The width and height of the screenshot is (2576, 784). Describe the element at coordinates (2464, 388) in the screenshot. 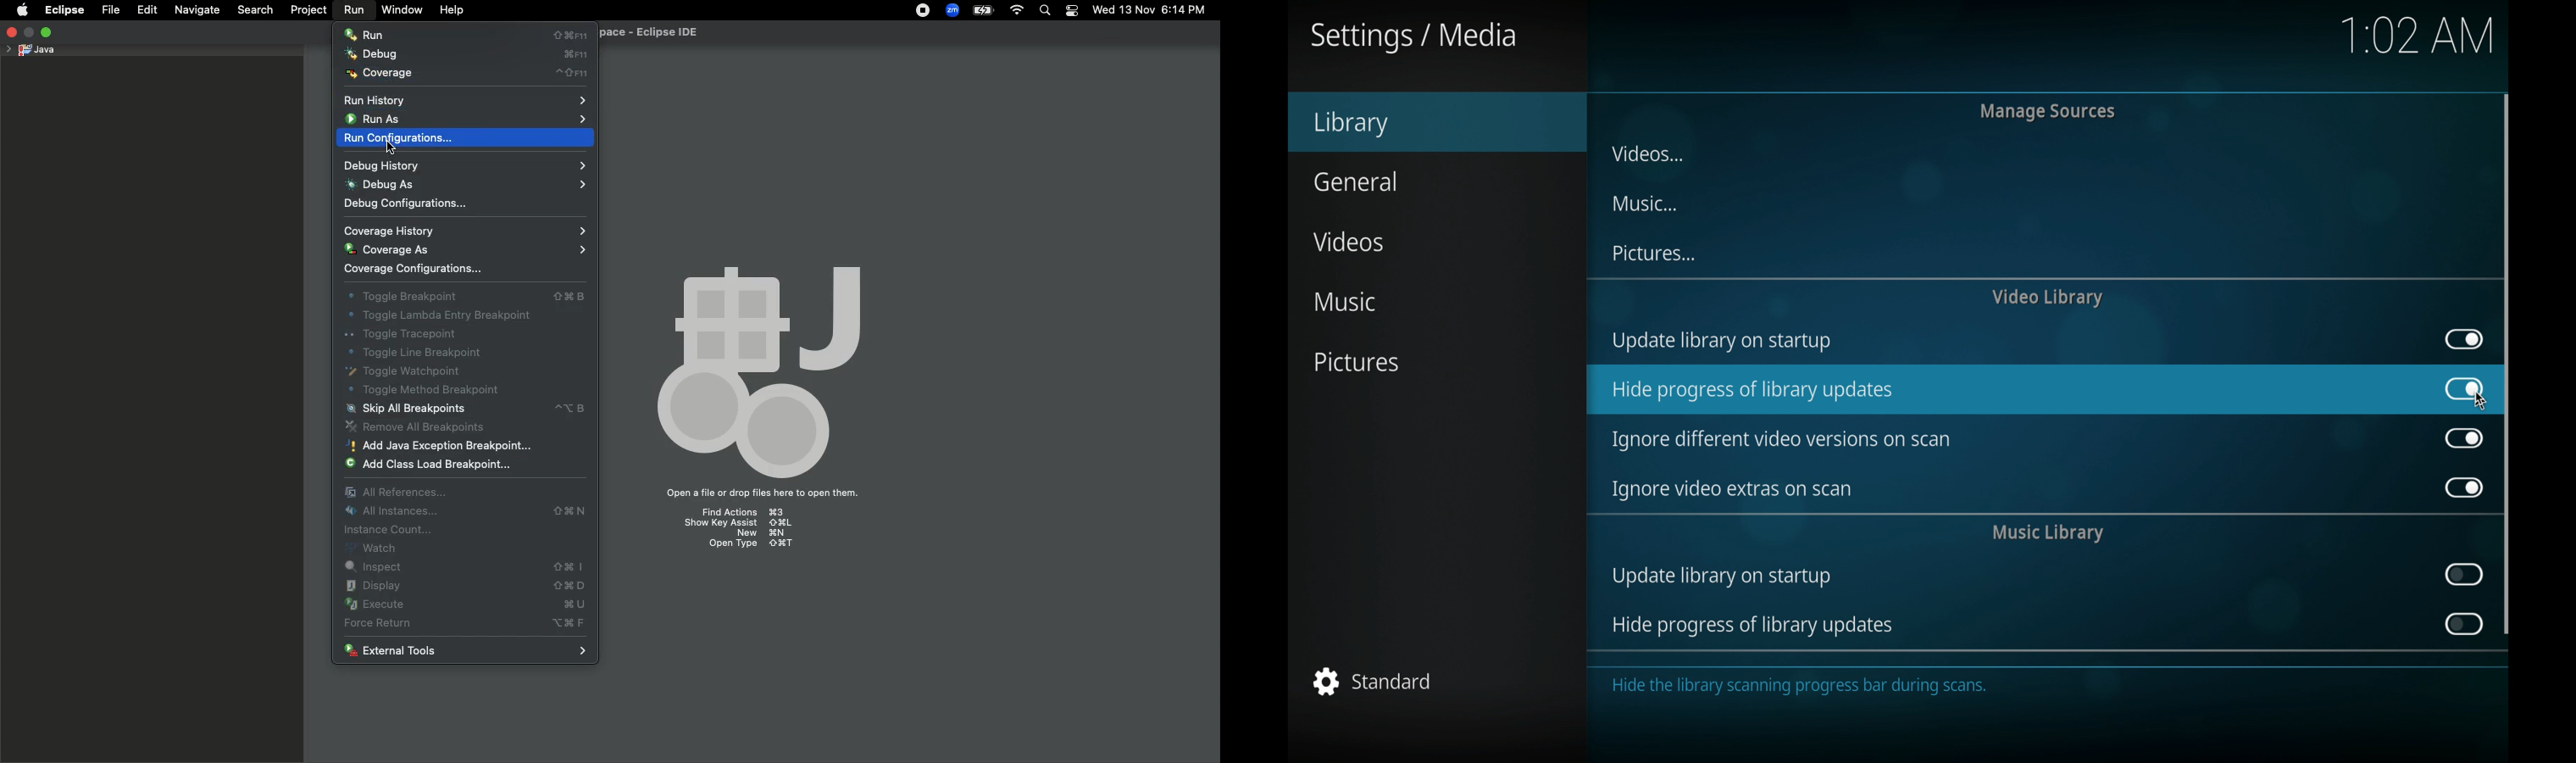

I see `toggle button` at that location.